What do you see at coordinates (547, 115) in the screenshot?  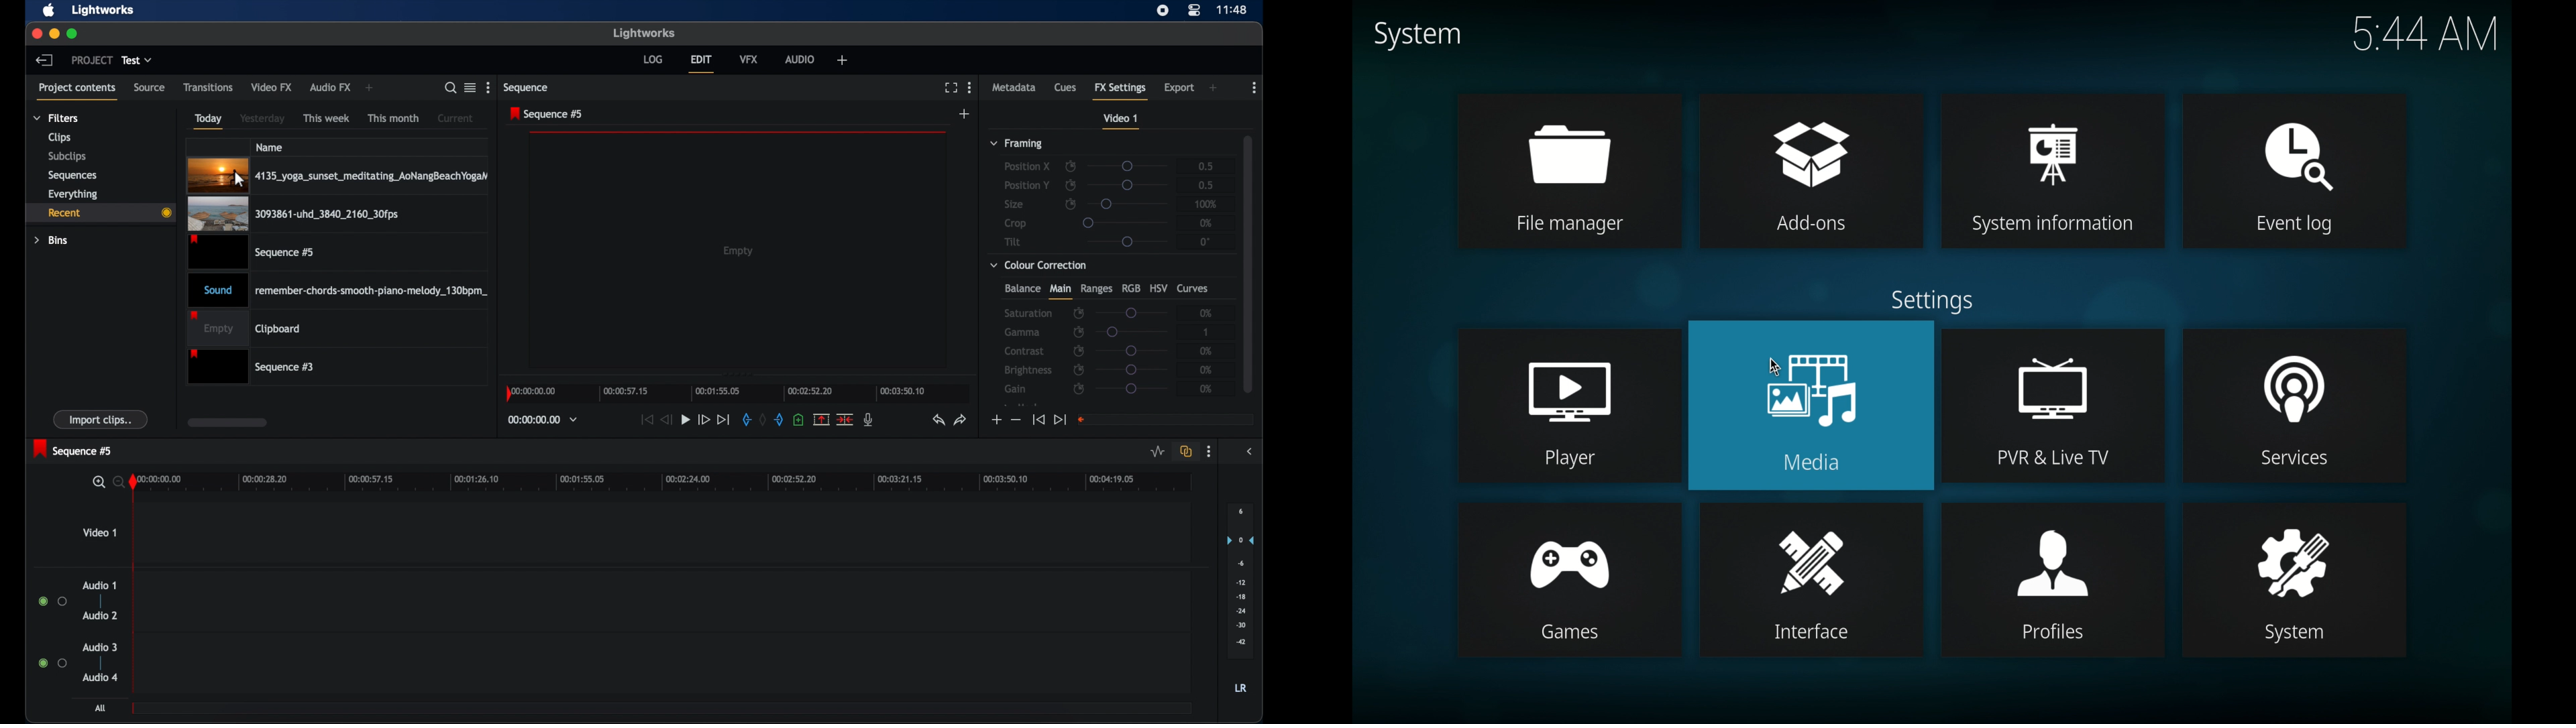 I see `sequence 5` at bounding box center [547, 115].